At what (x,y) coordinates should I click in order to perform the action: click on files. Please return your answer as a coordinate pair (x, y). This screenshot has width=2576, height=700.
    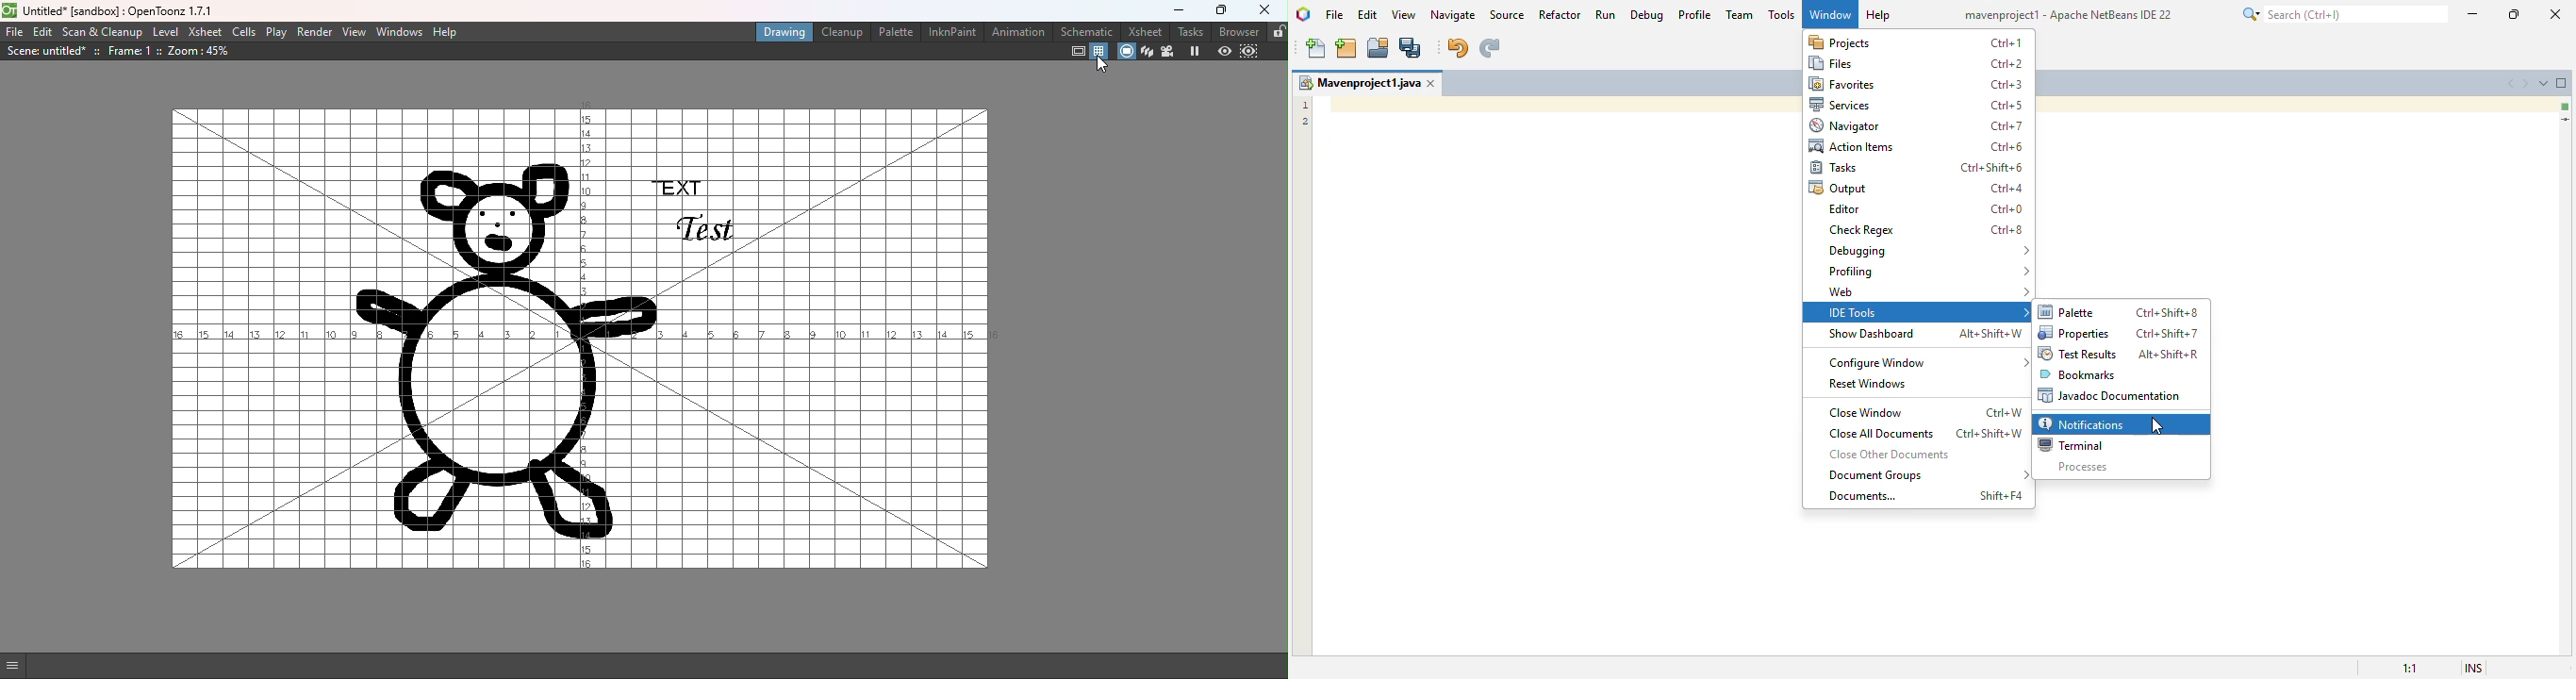
    Looking at the image, I should click on (1835, 63).